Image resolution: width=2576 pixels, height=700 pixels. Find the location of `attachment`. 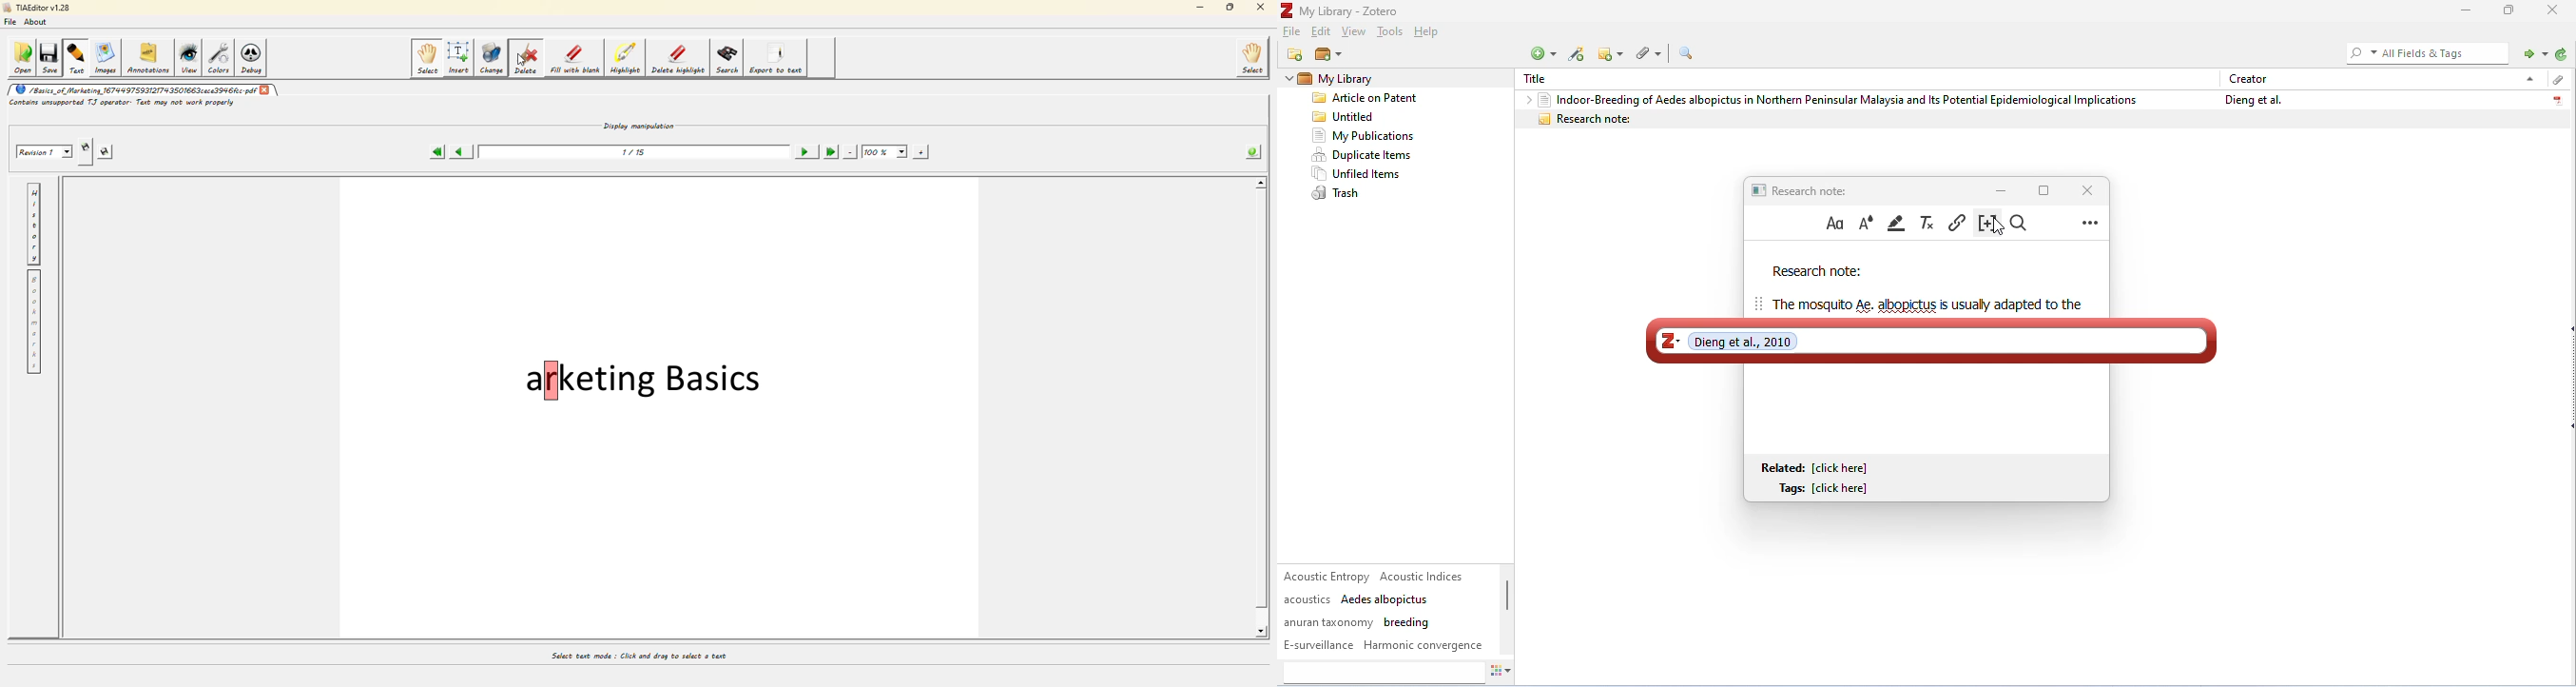

attachment is located at coordinates (1652, 52).